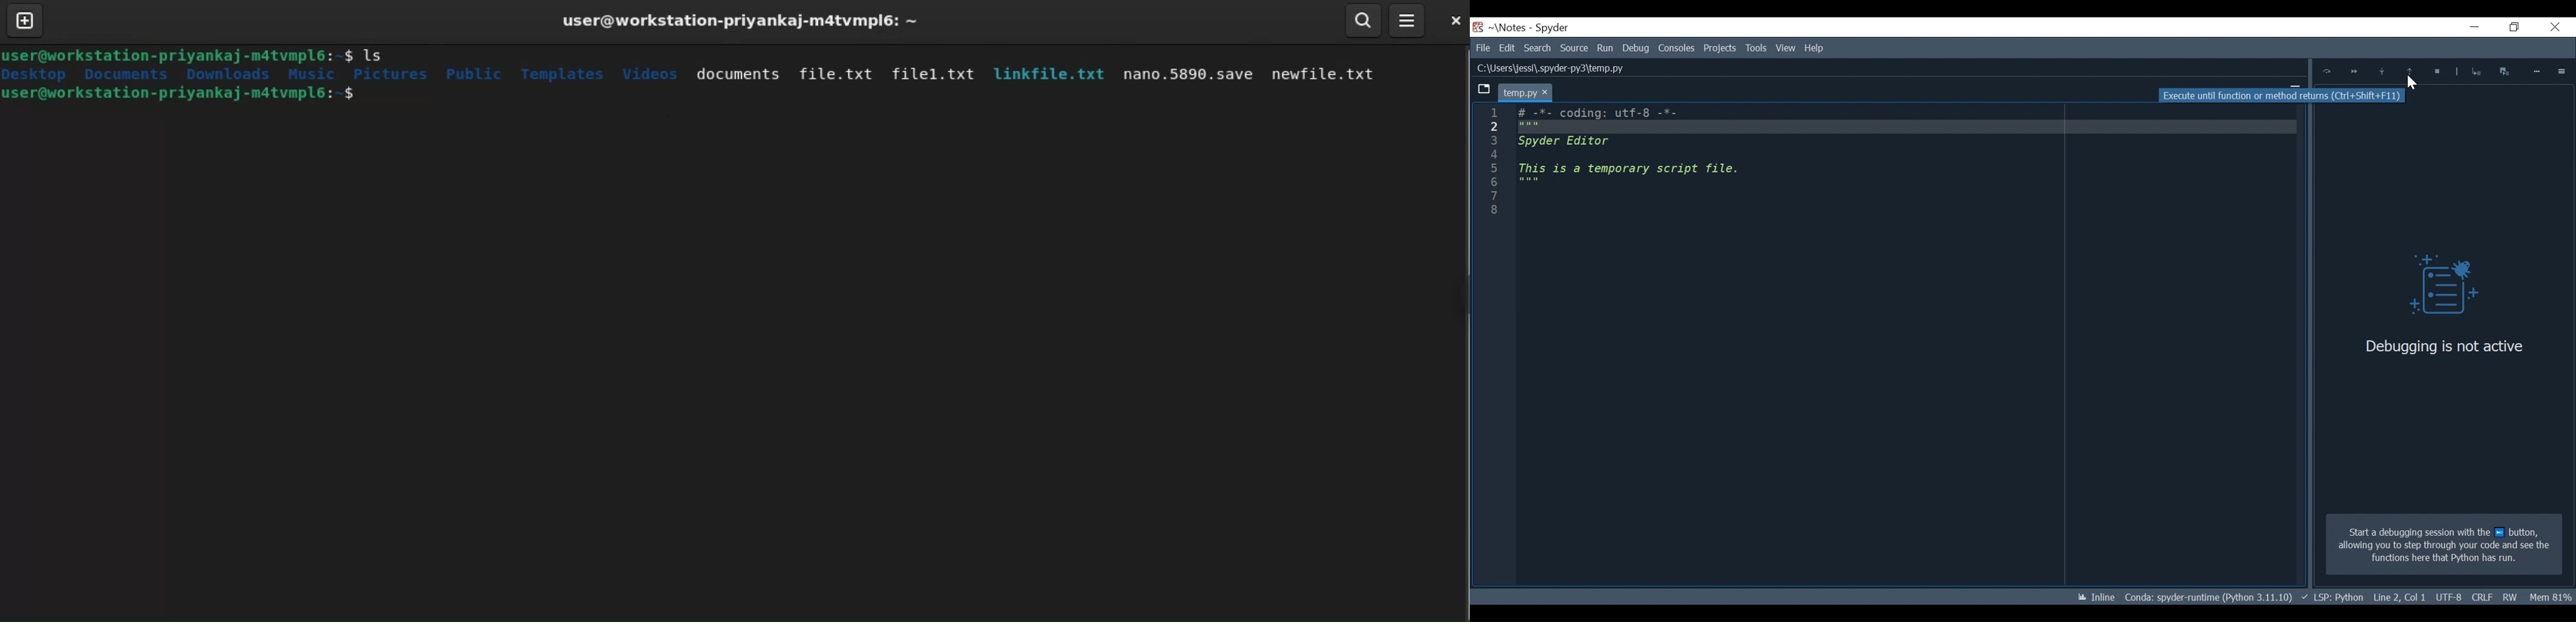 The height and width of the screenshot is (644, 2576). Describe the element at coordinates (1478, 27) in the screenshot. I see `Spyder Desktop Icon` at that location.